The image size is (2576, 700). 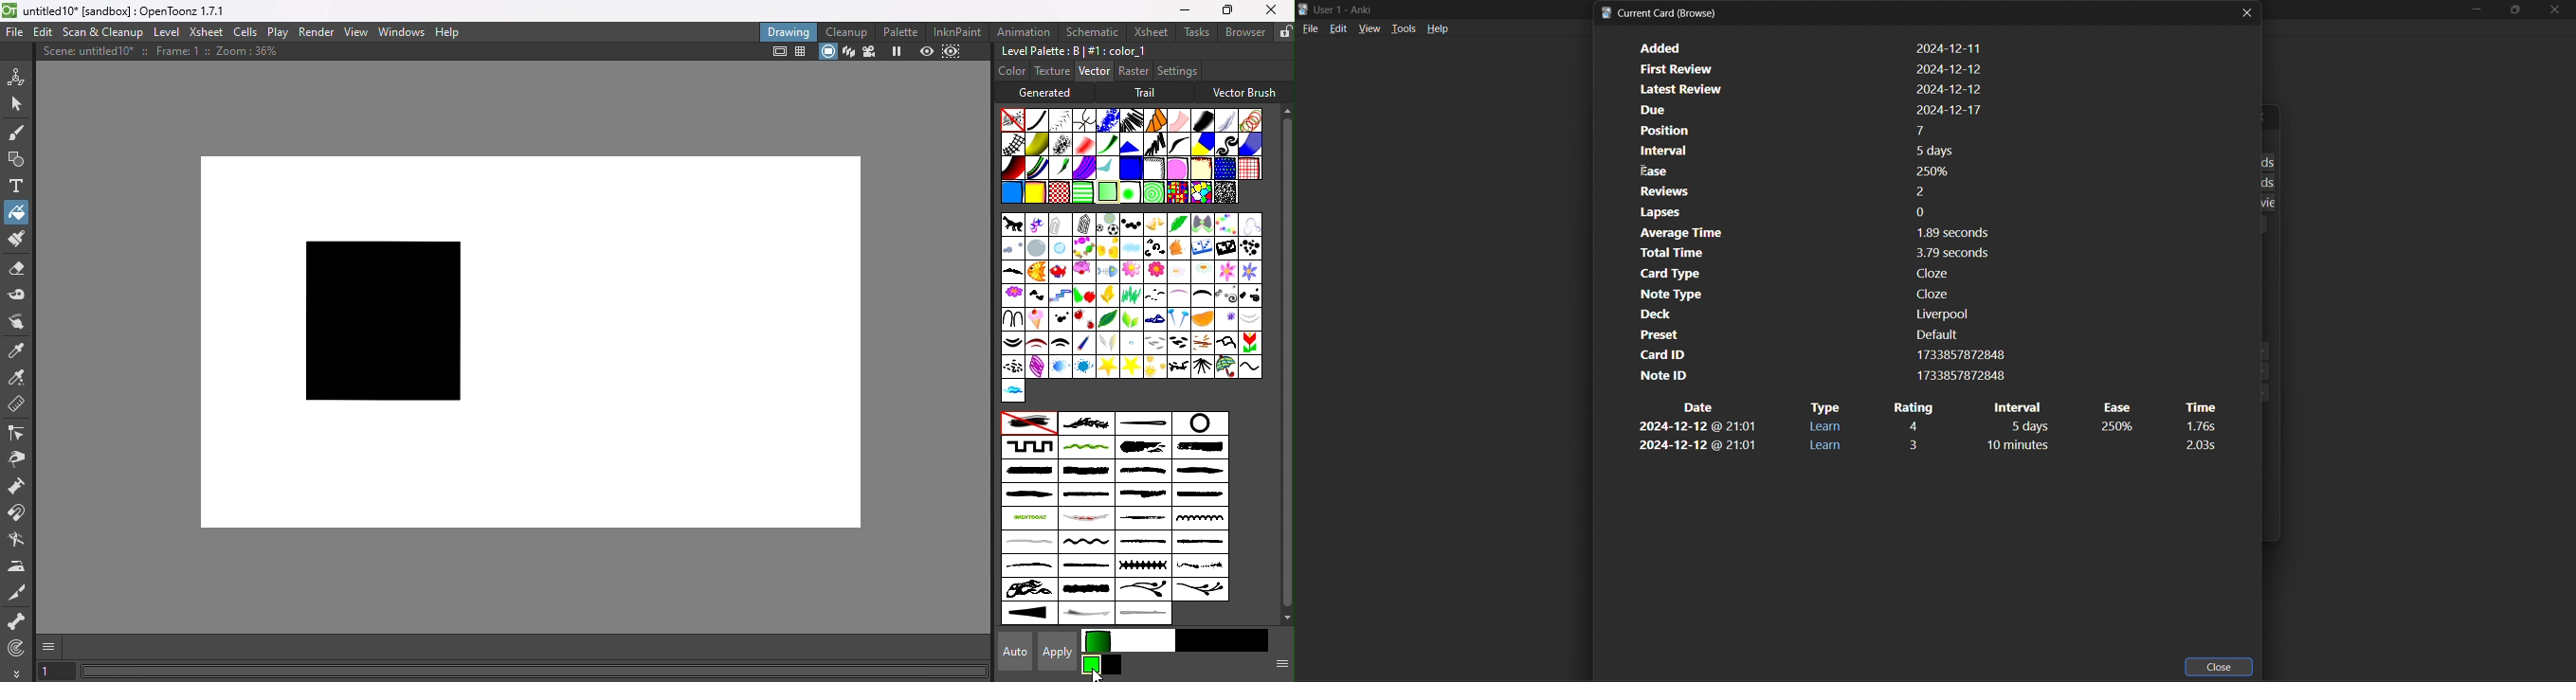 I want to click on splashes, so click(x=1200, y=566).